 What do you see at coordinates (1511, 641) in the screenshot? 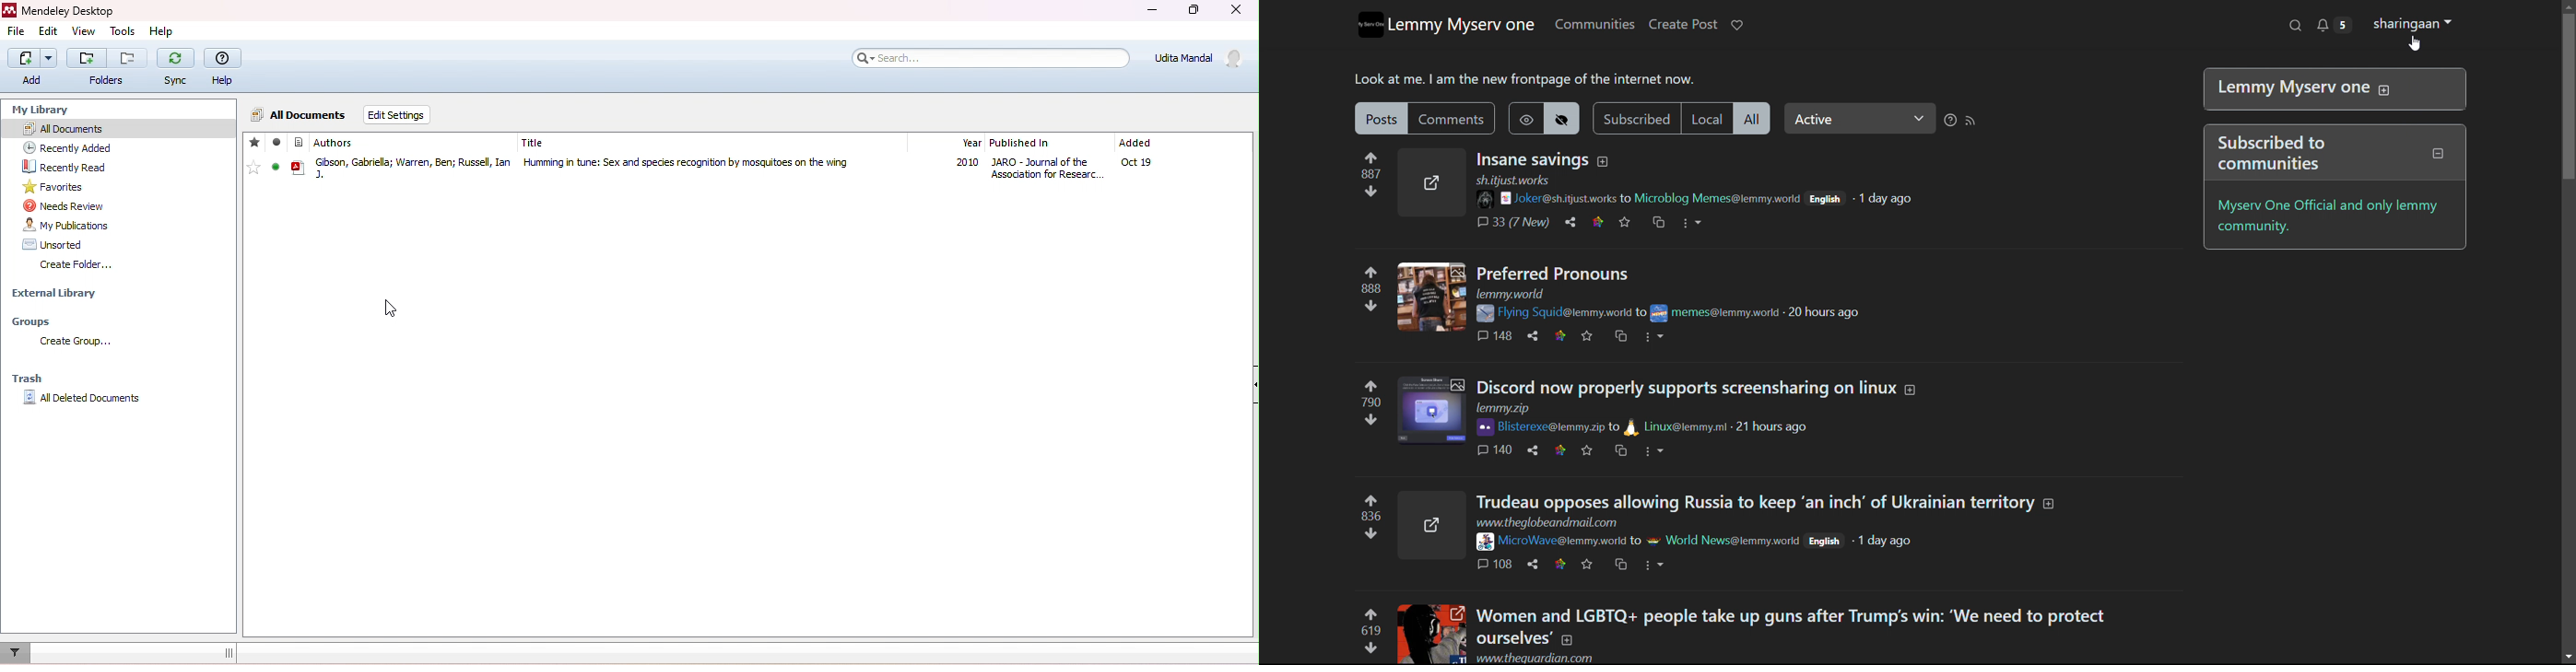
I see `ourselves` at bounding box center [1511, 641].